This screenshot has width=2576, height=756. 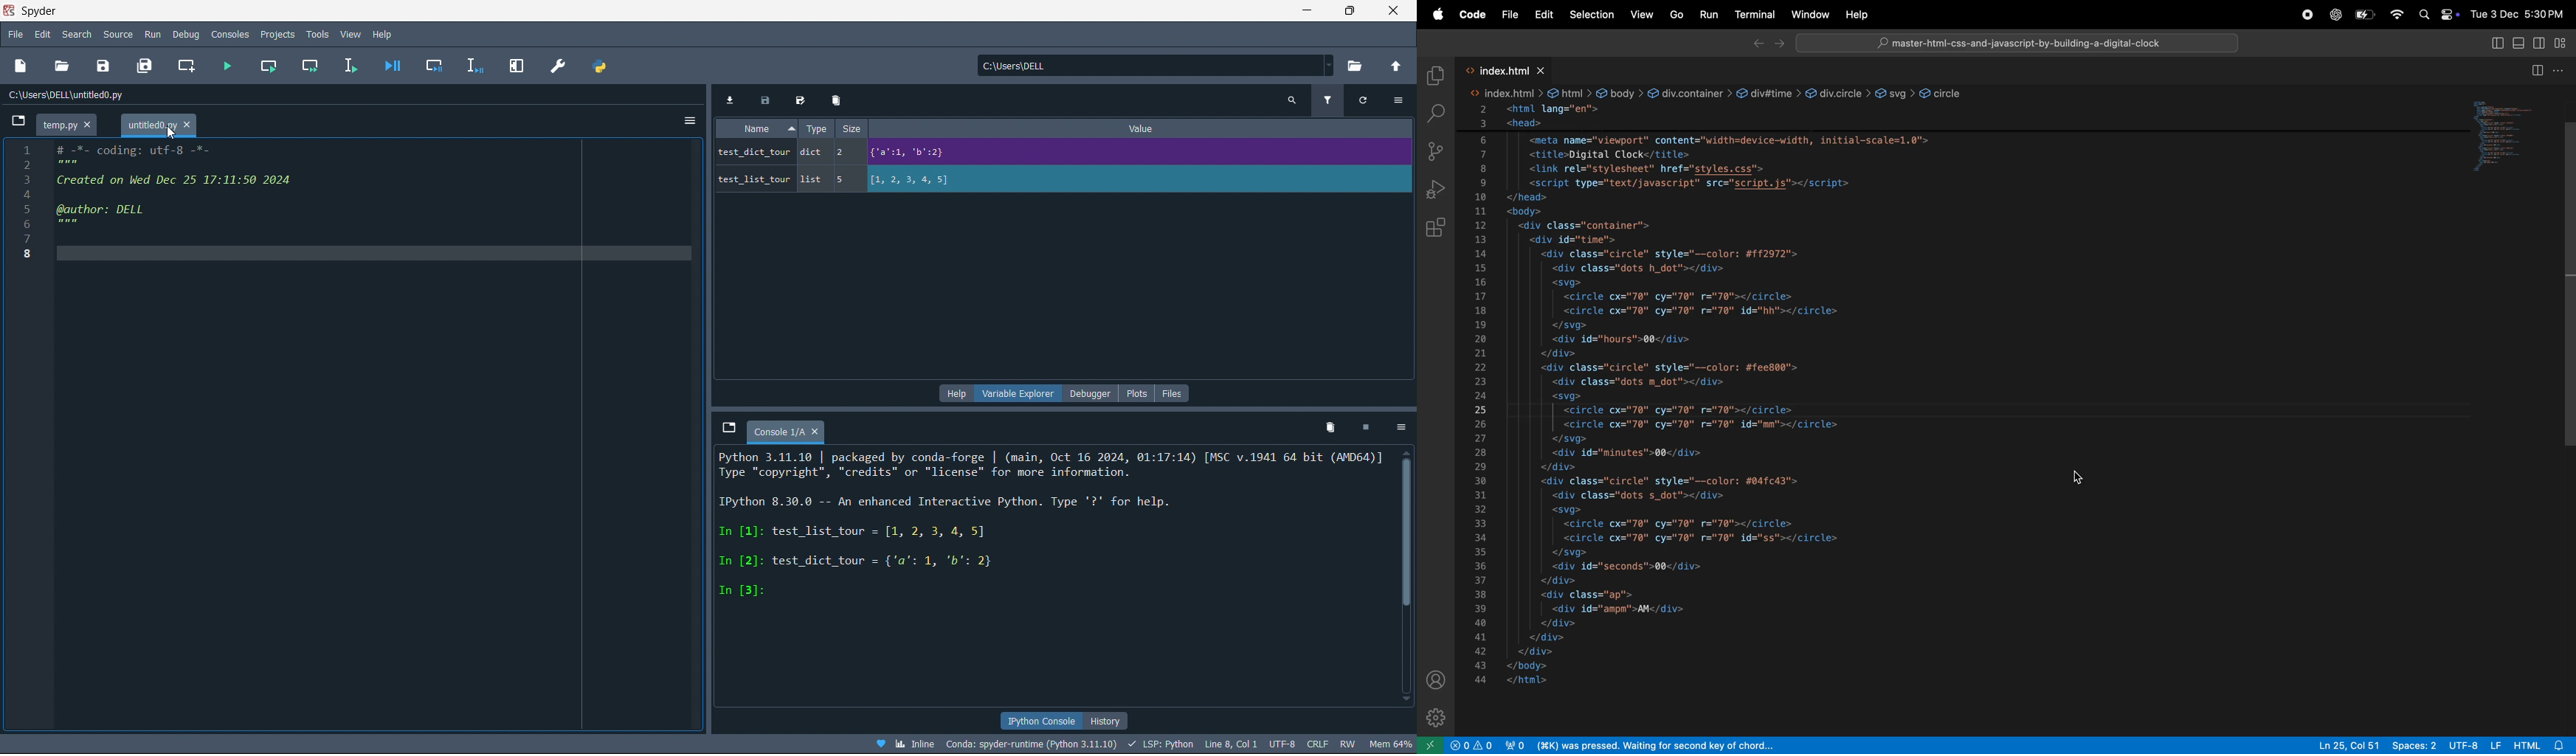 What do you see at coordinates (725, 428) in the screenshot?
I see `browse tabs` at bounding box center [725, 428].